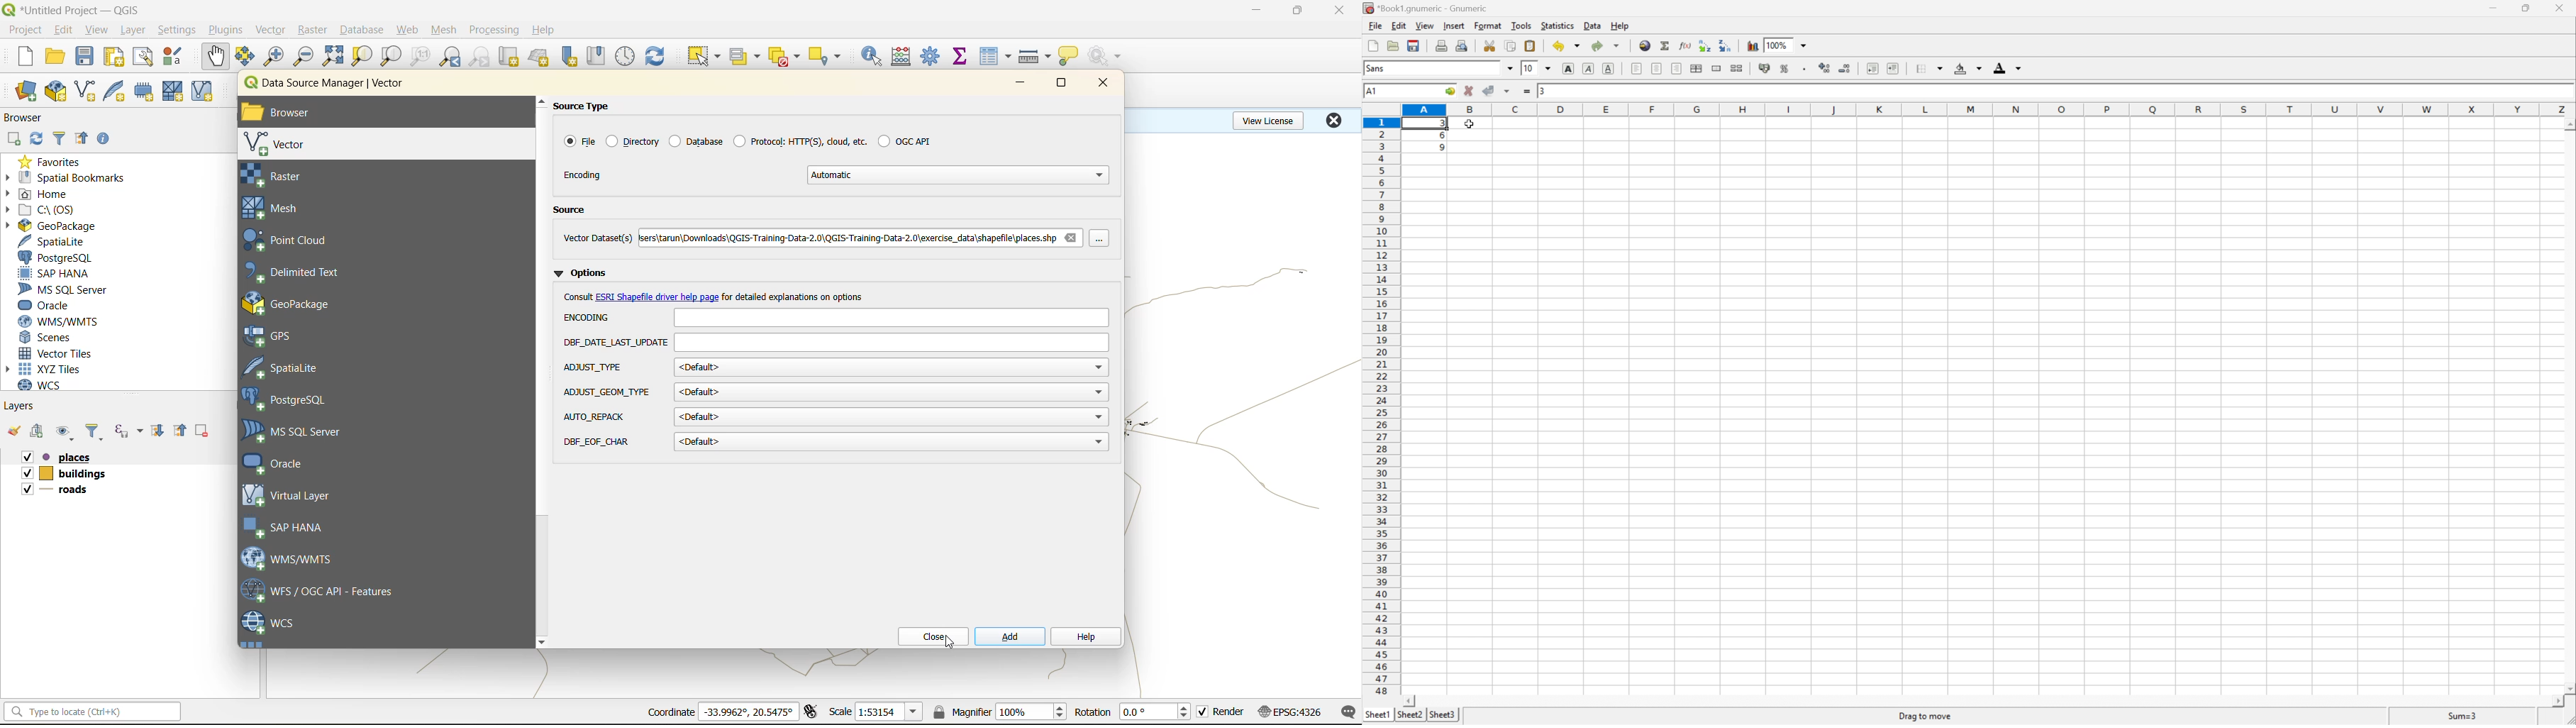 The height and width of the screenshot is (728, 2576). Describe the element at coordinates (27, 489) in the screenshot. I see `checkbox` at that location.